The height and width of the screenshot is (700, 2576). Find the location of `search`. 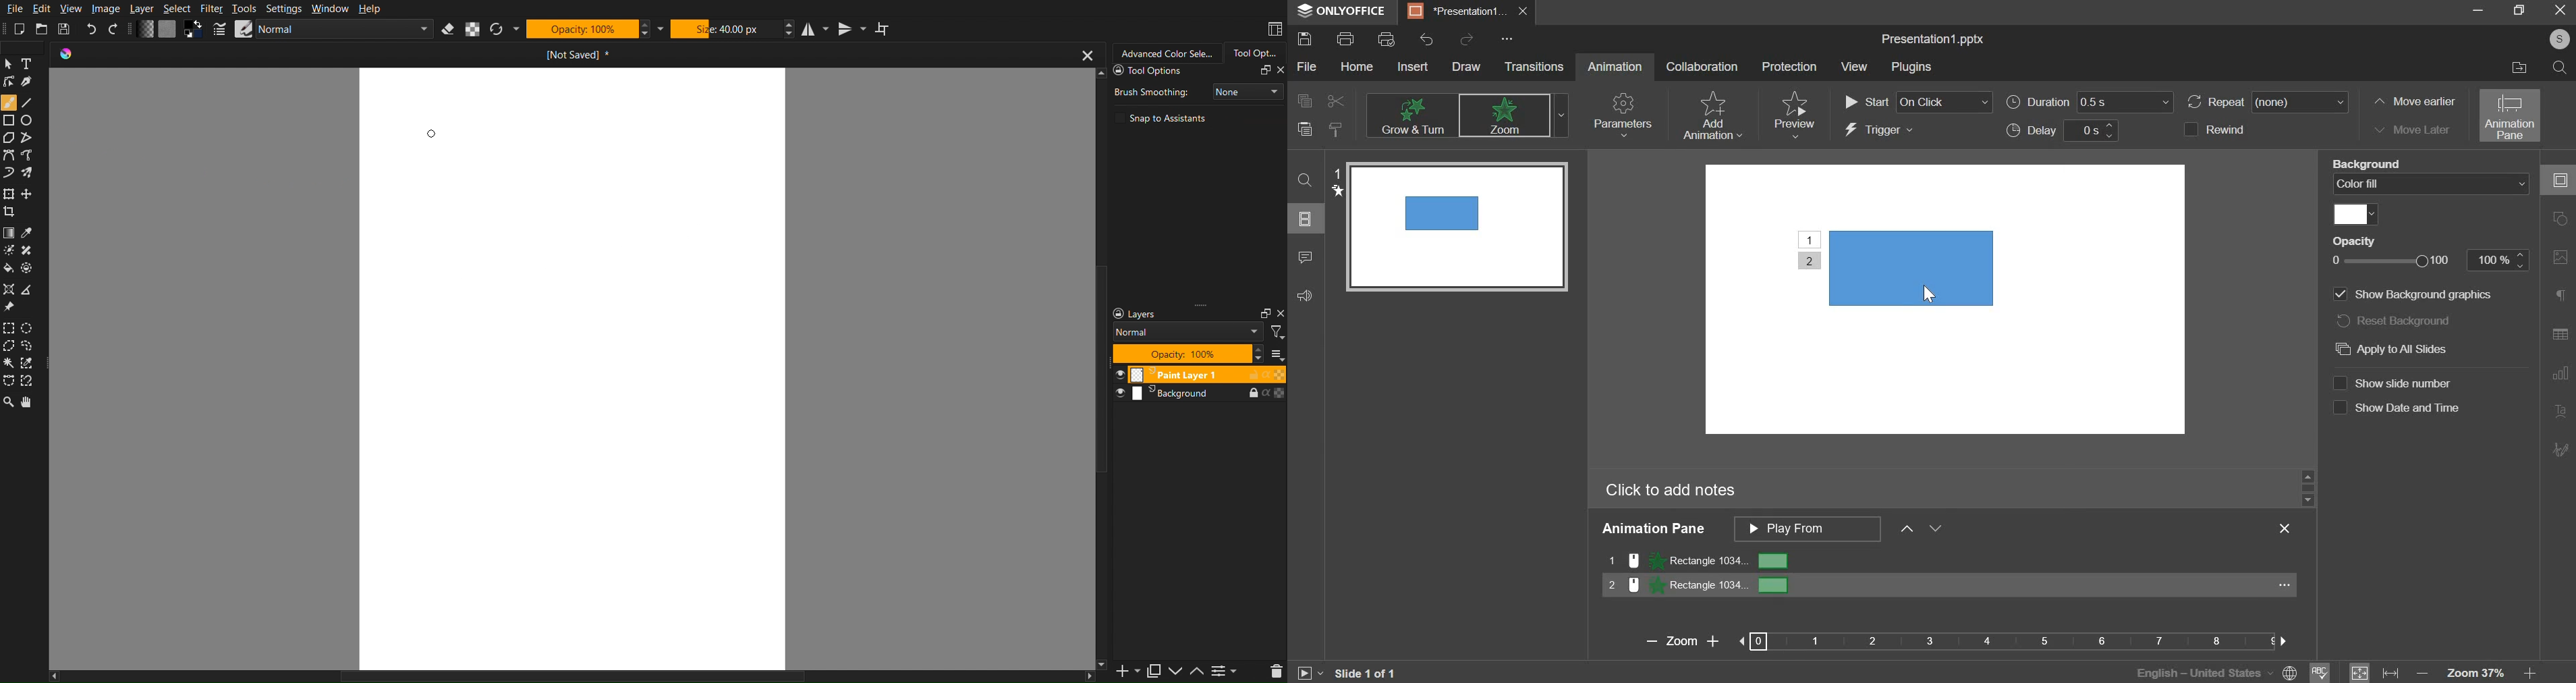

search is located at coordinates (1308, 180).